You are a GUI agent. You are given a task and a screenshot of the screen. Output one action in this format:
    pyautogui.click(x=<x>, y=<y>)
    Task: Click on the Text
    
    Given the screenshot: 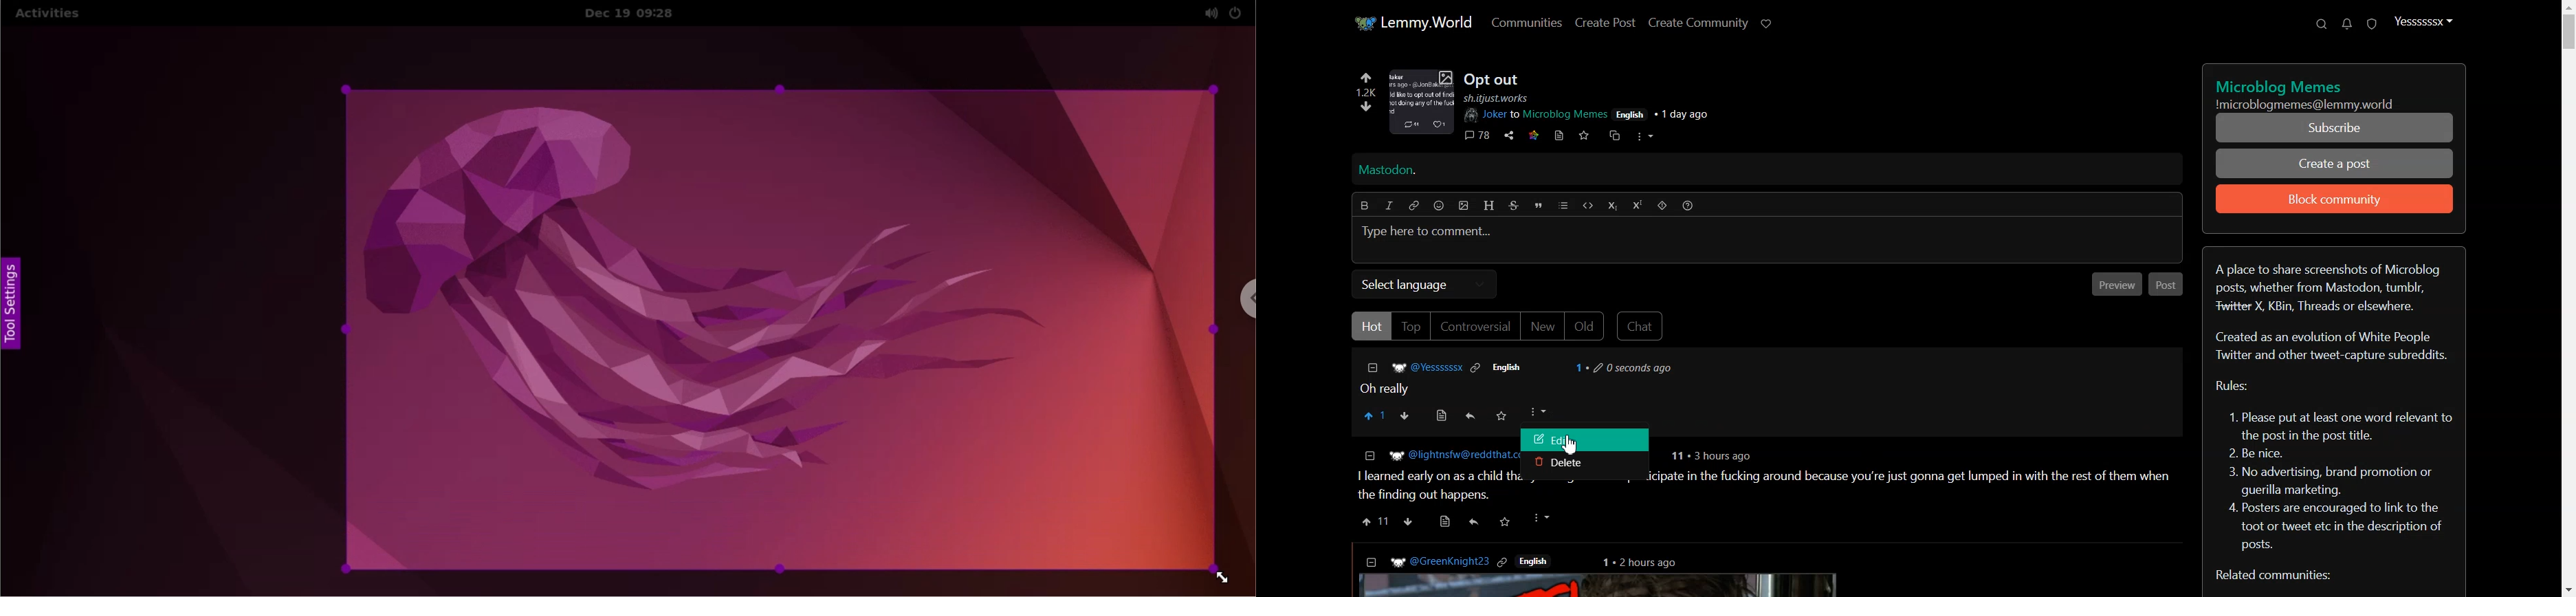 What is the action you would take?
    pyautogui.click(x=2319, y=105)
    